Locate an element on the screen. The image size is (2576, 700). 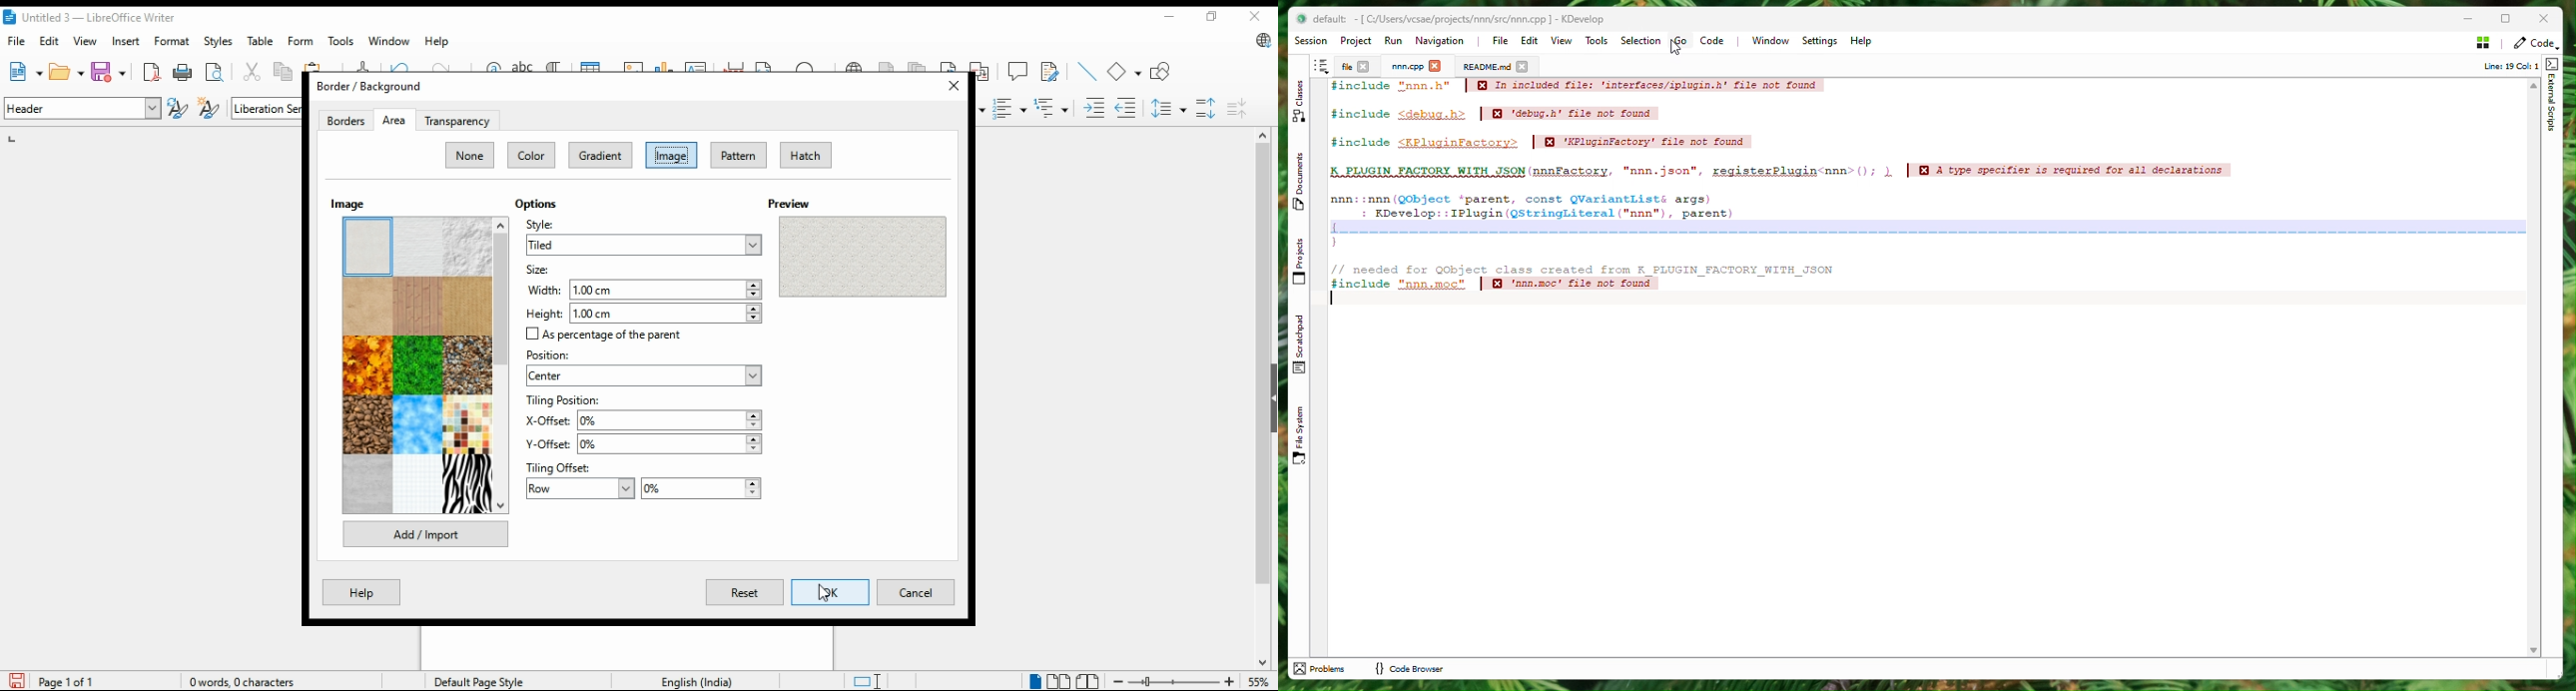
show draw functions is located at coordinates (1163, 72).